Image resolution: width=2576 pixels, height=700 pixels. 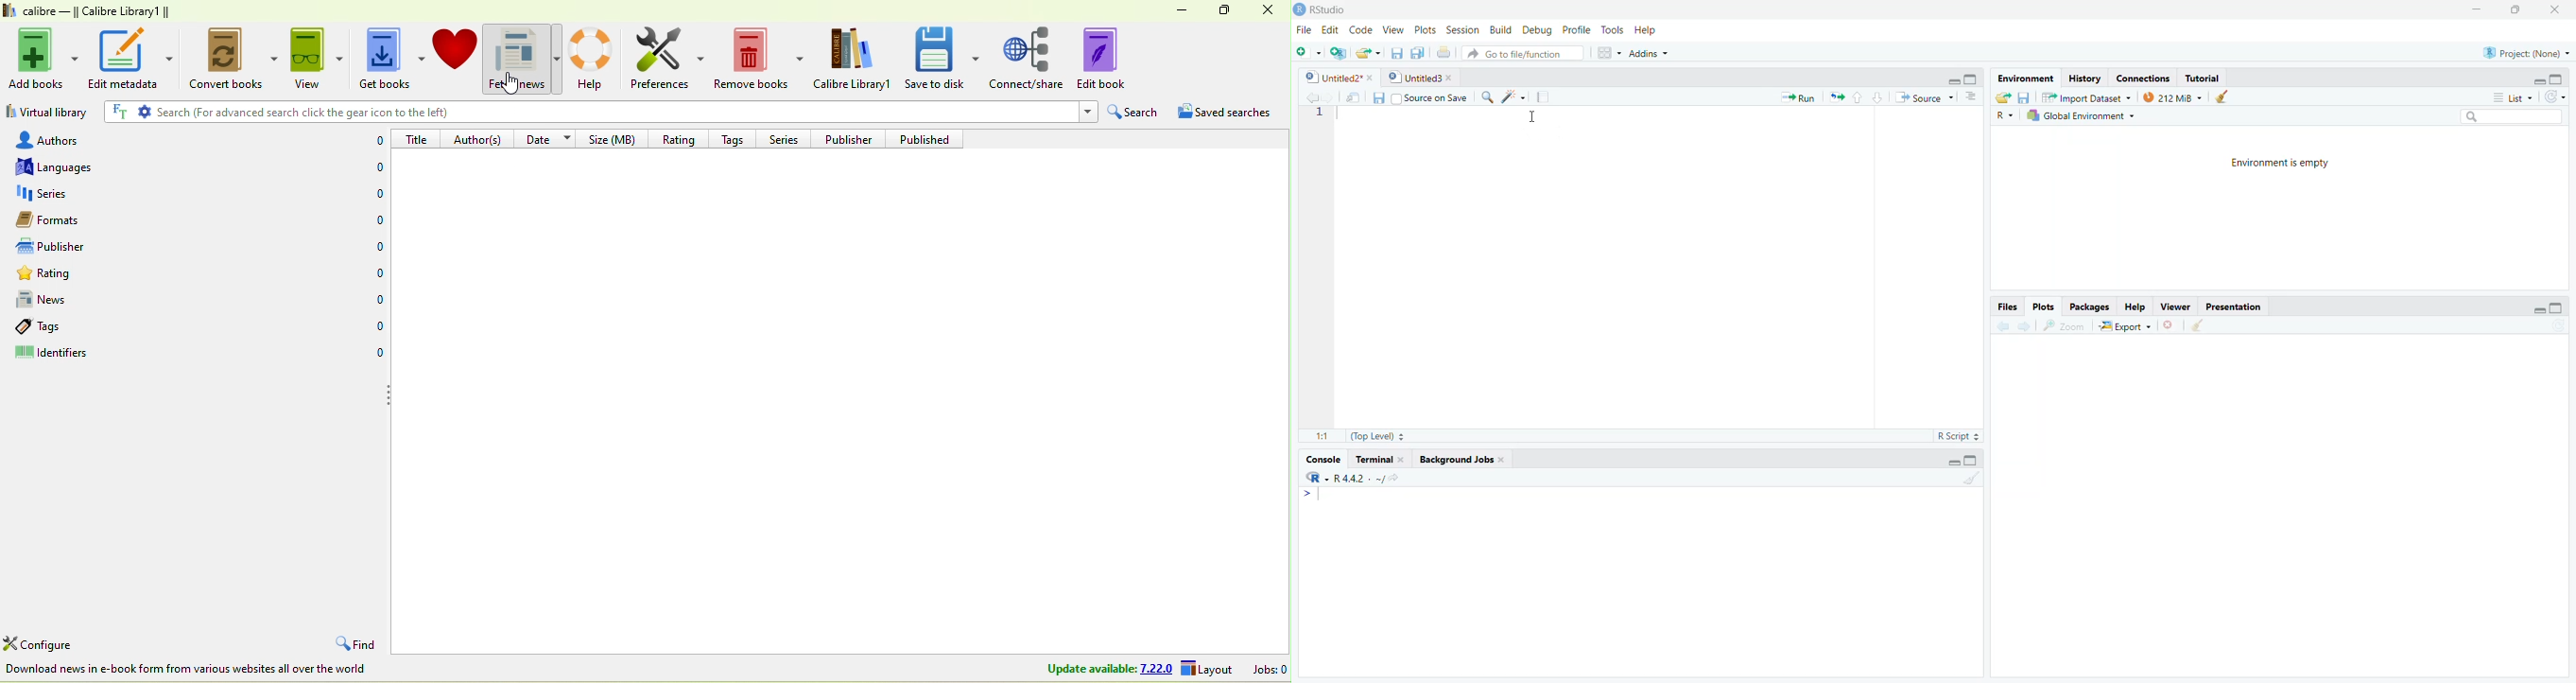 What do you see at coordinates (1793, 98) in the screenshot?
I see `run` at bounding box center [1793, 98].